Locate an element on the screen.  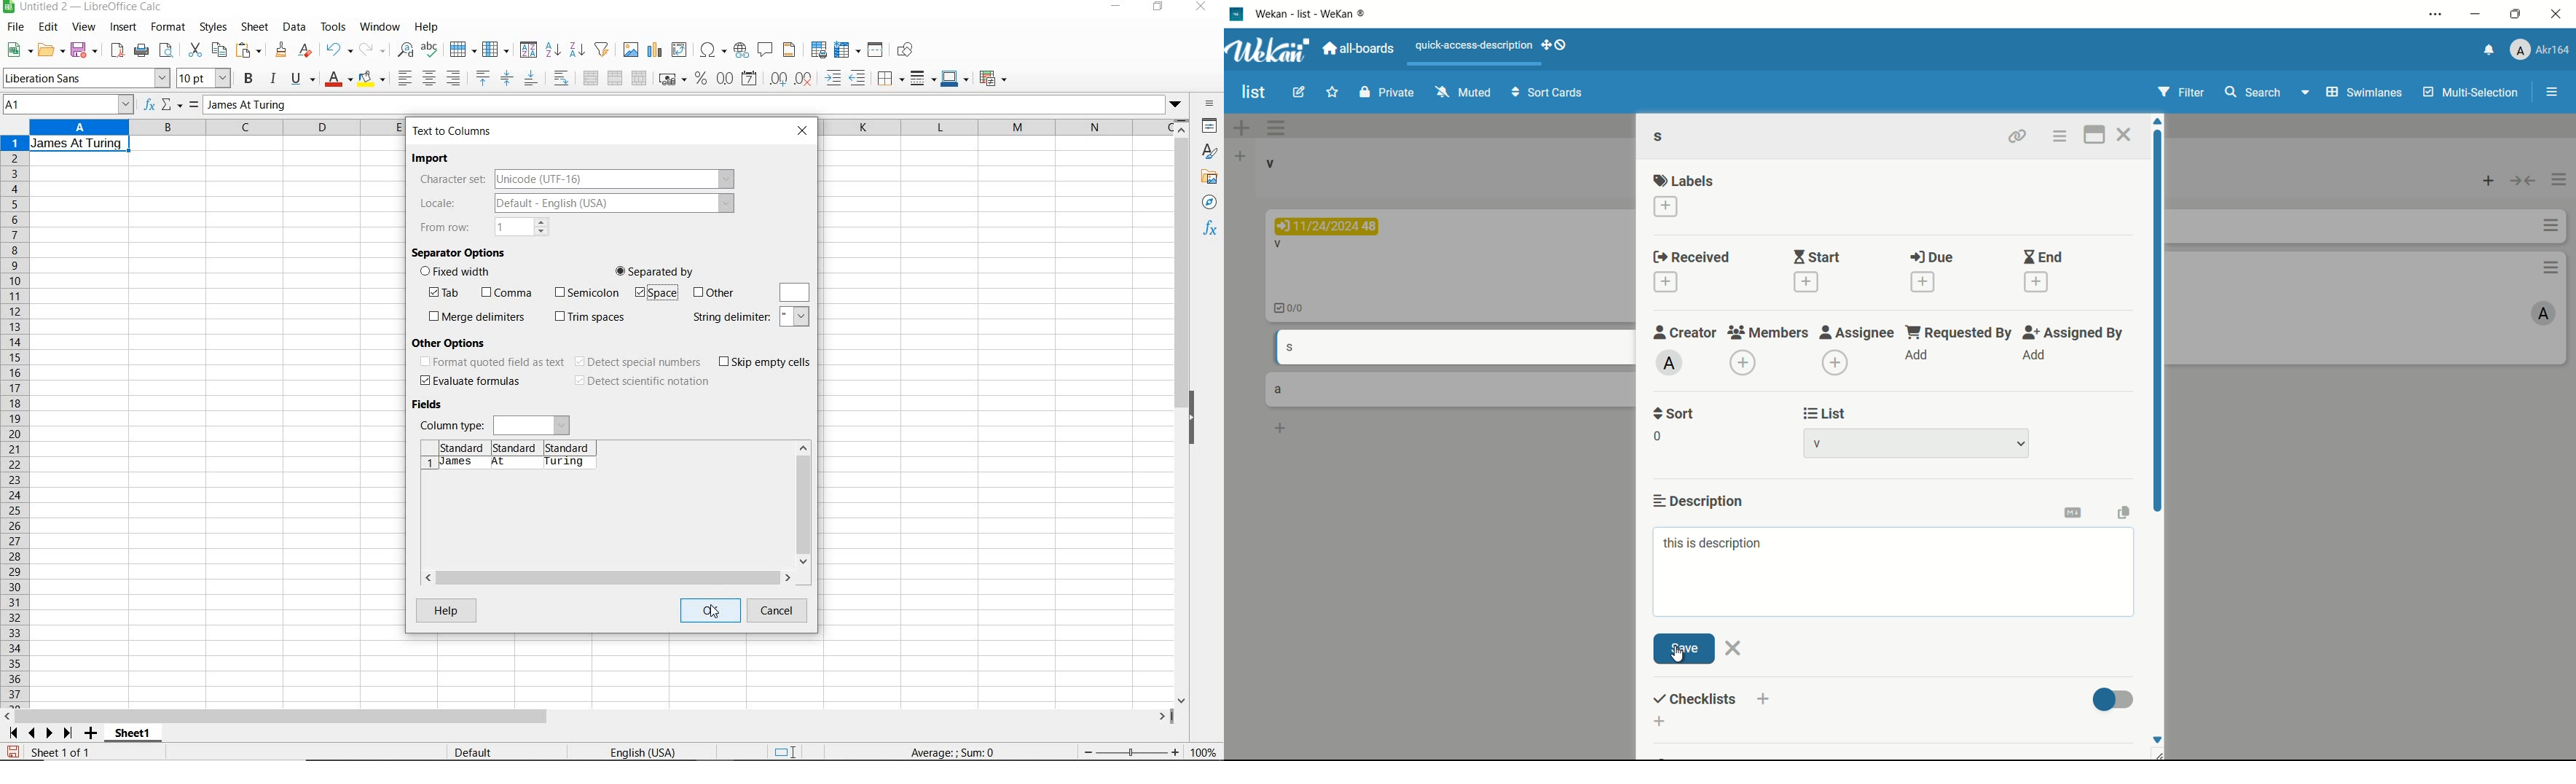
muted is located at coordinates (1463, 92).